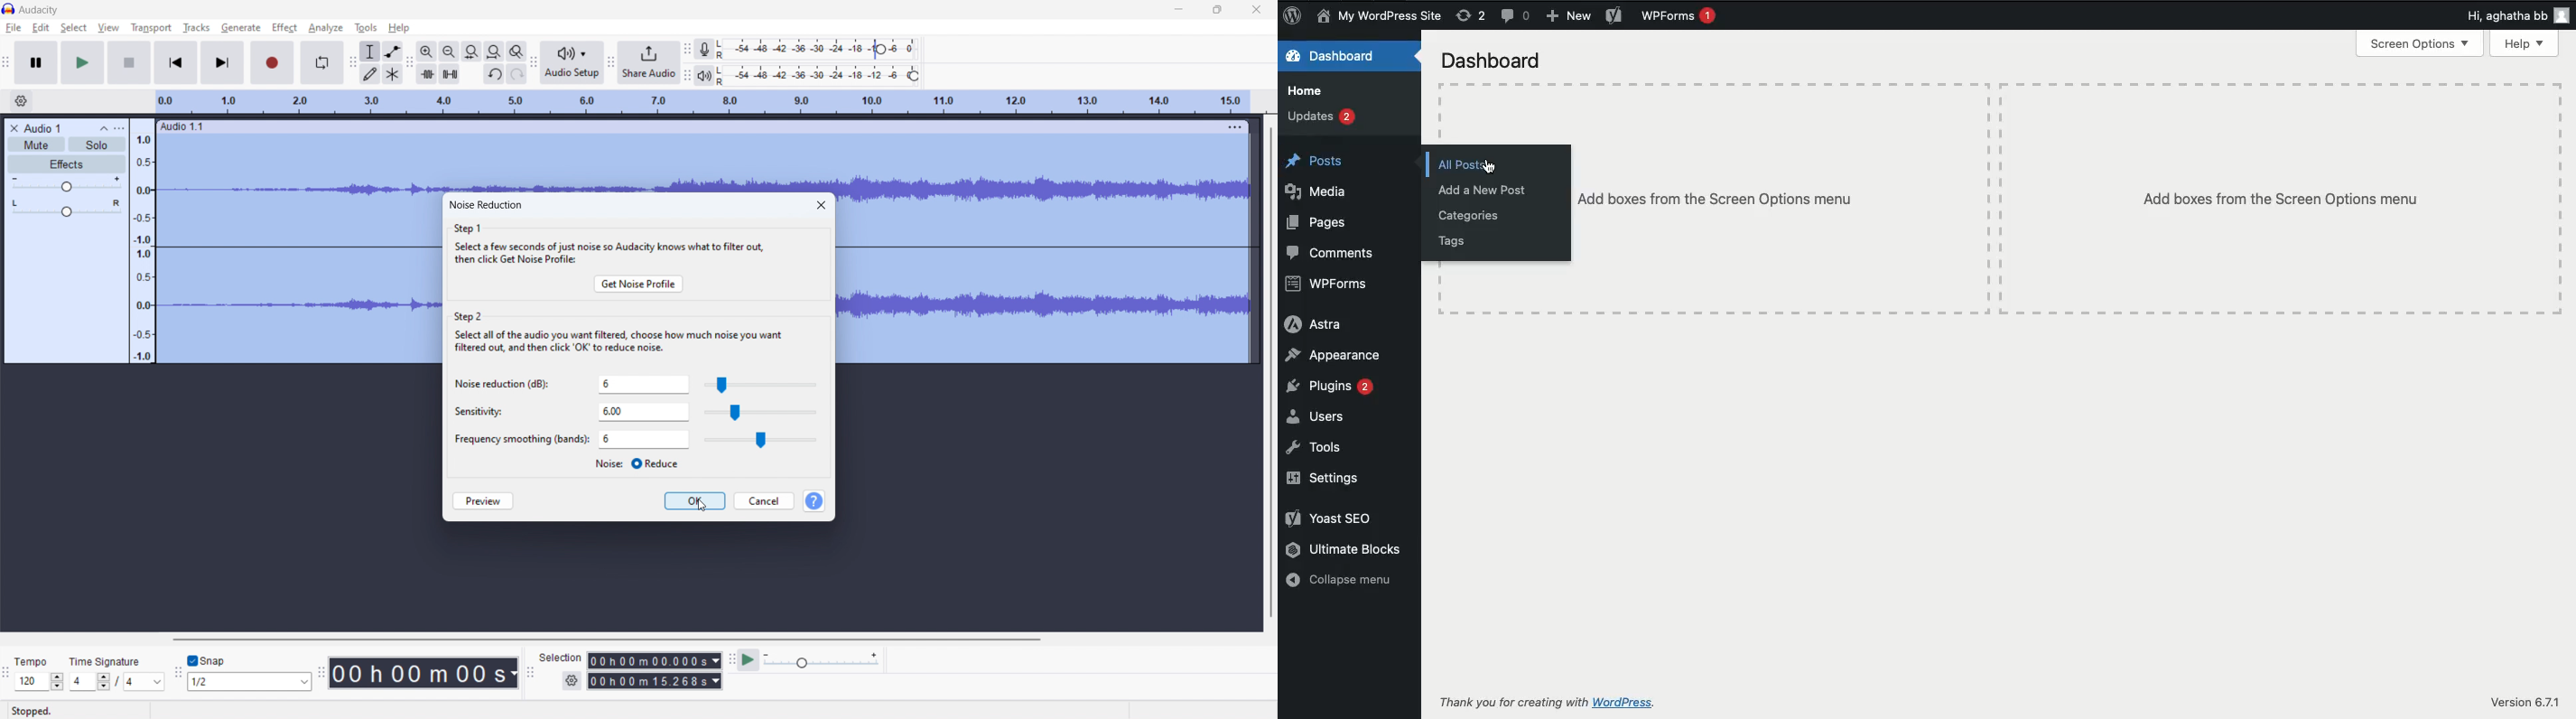 The image size is (2576, 728). I want to click on record, so click(272, 63).